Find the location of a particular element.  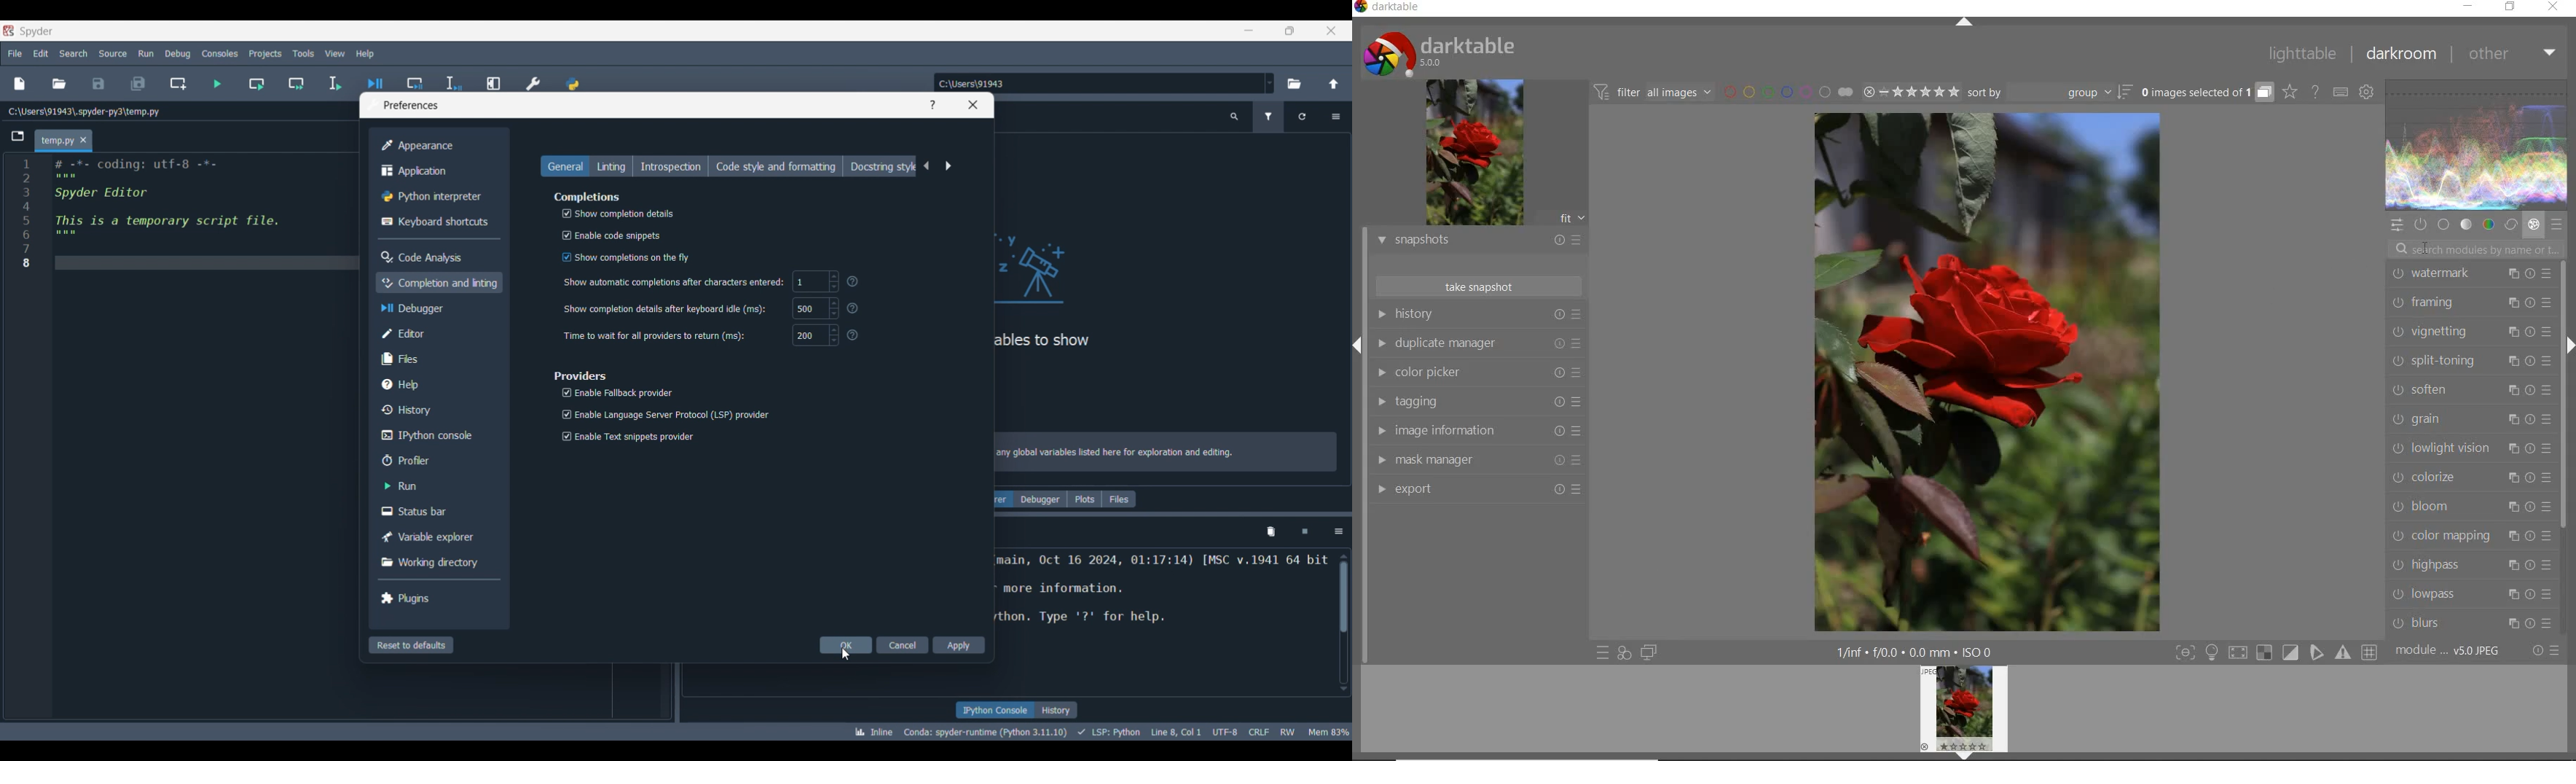

Filter variables is located at coordinates (1269, 117).